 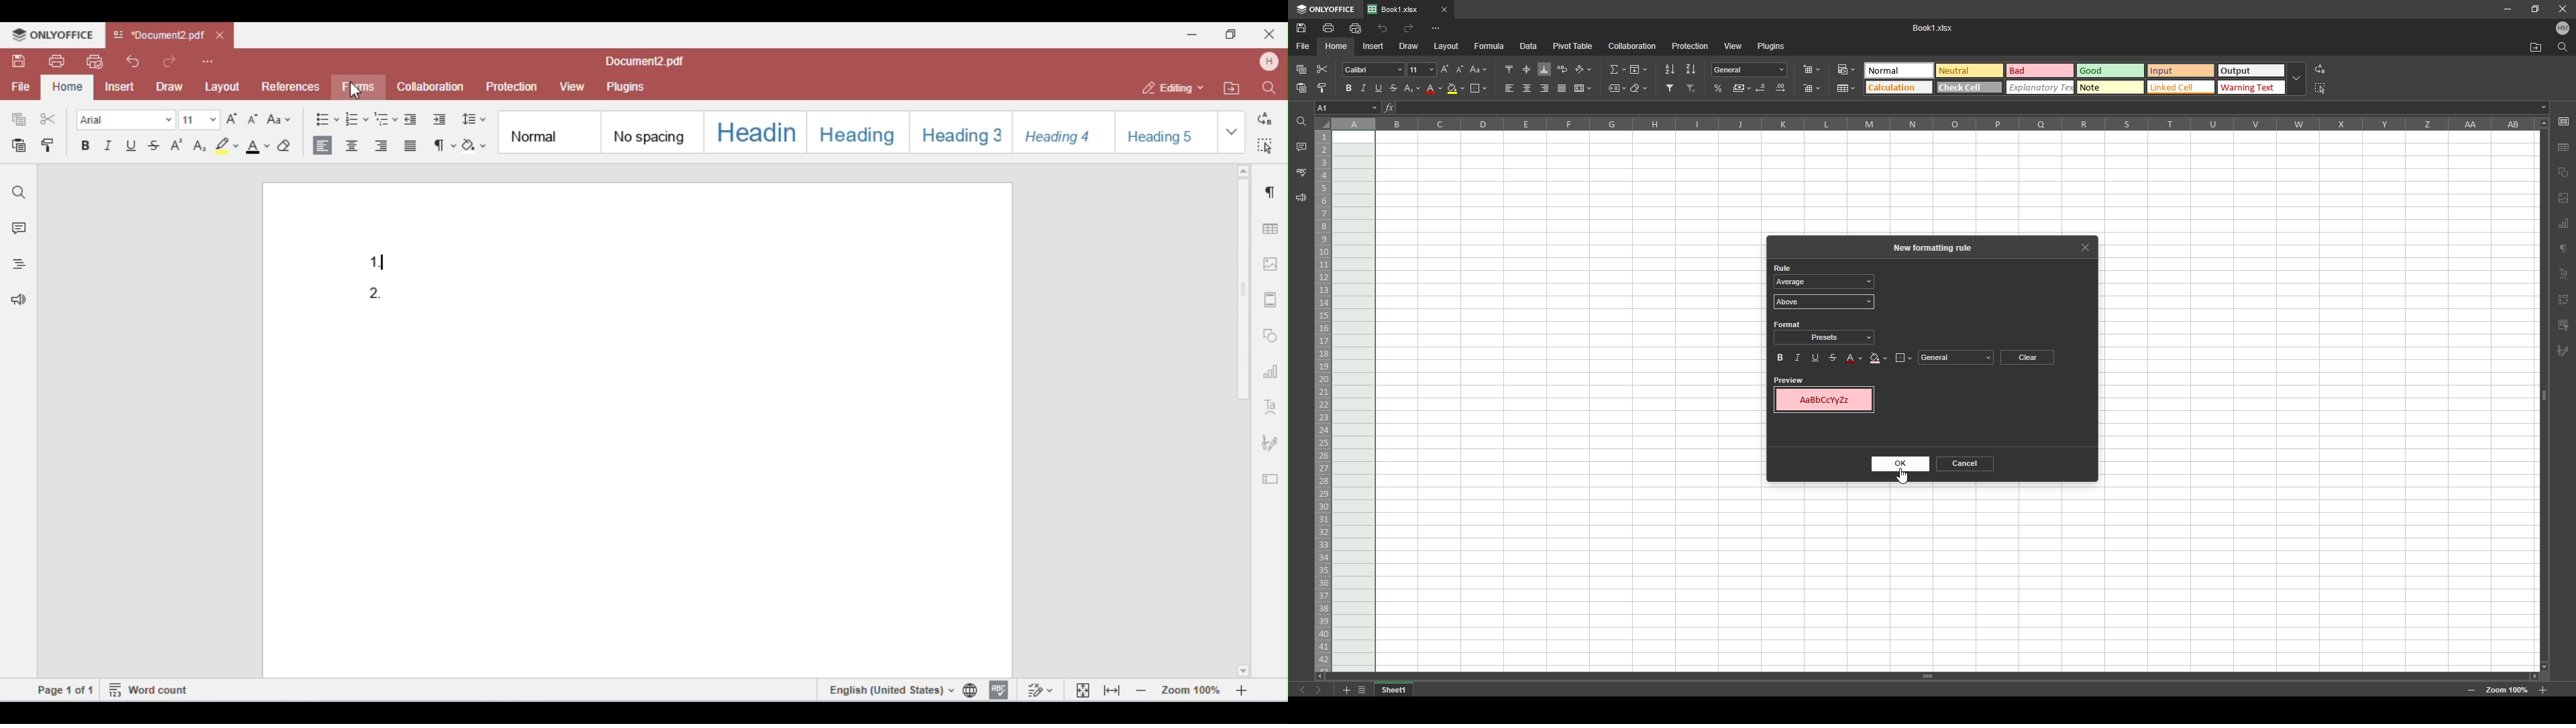 I want to click on previous, so click(x=1303, y=690).